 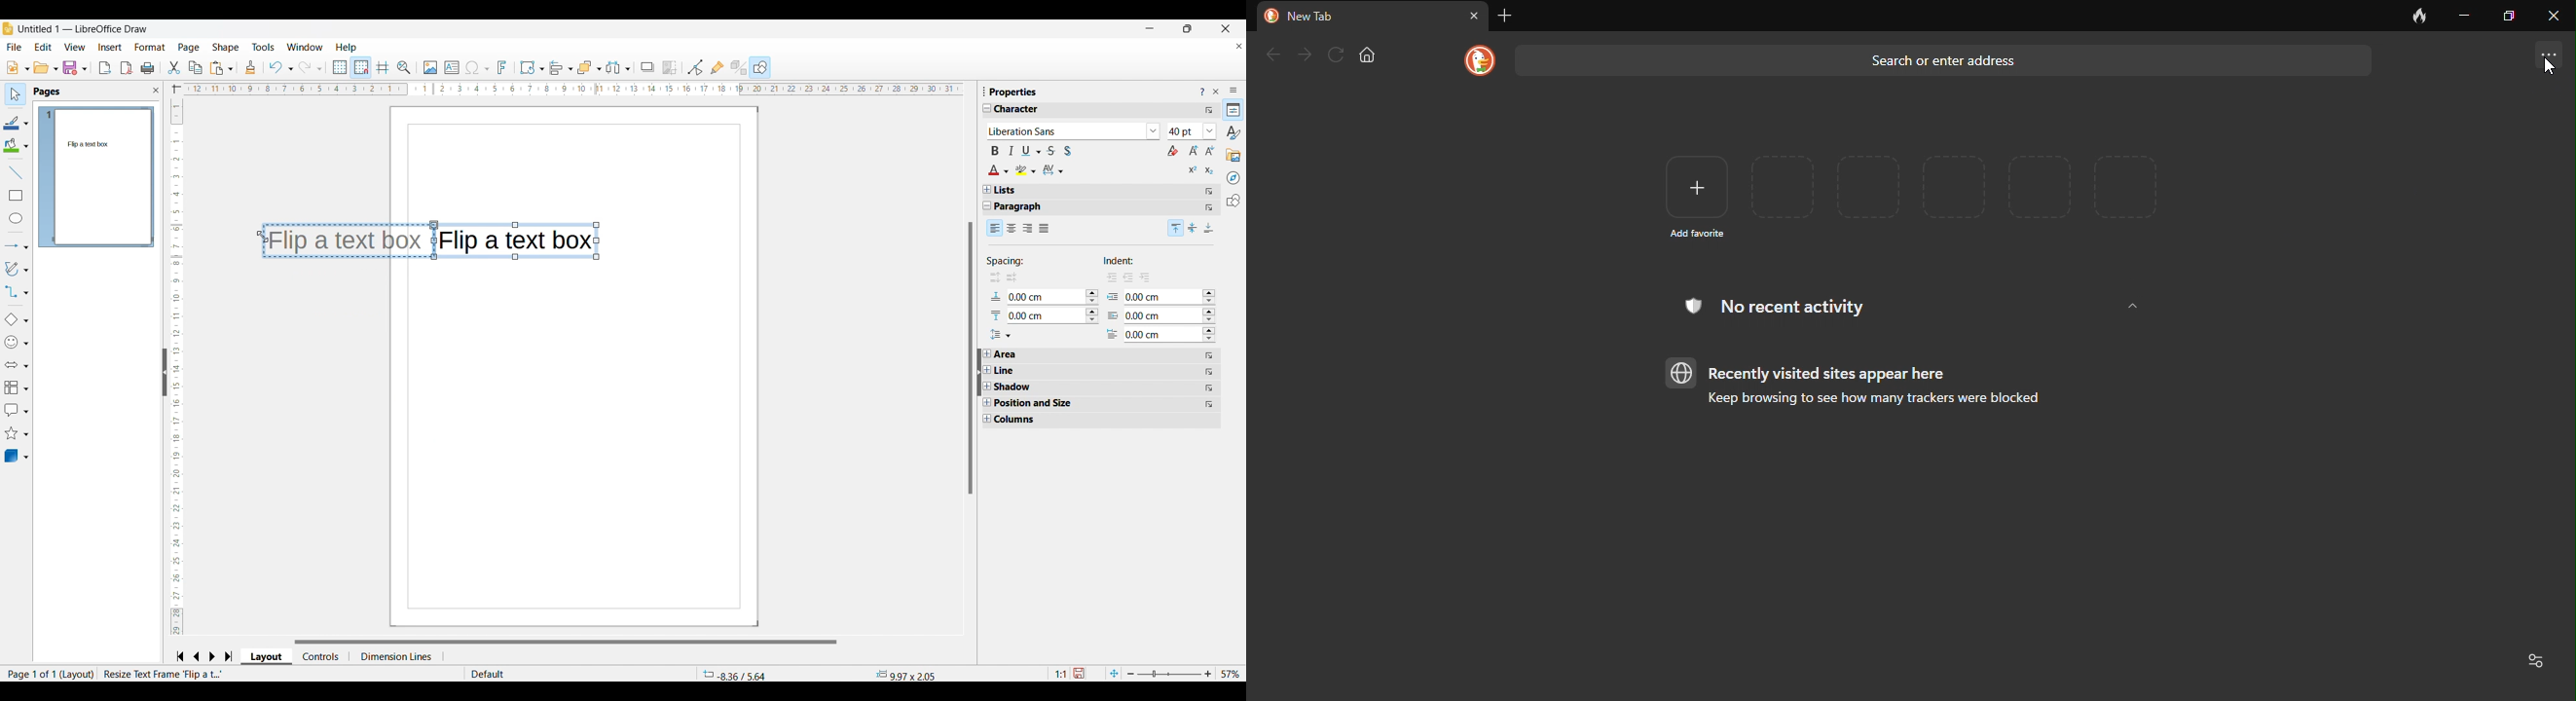 I want to click on Area property, so click(x=1008, y=354).